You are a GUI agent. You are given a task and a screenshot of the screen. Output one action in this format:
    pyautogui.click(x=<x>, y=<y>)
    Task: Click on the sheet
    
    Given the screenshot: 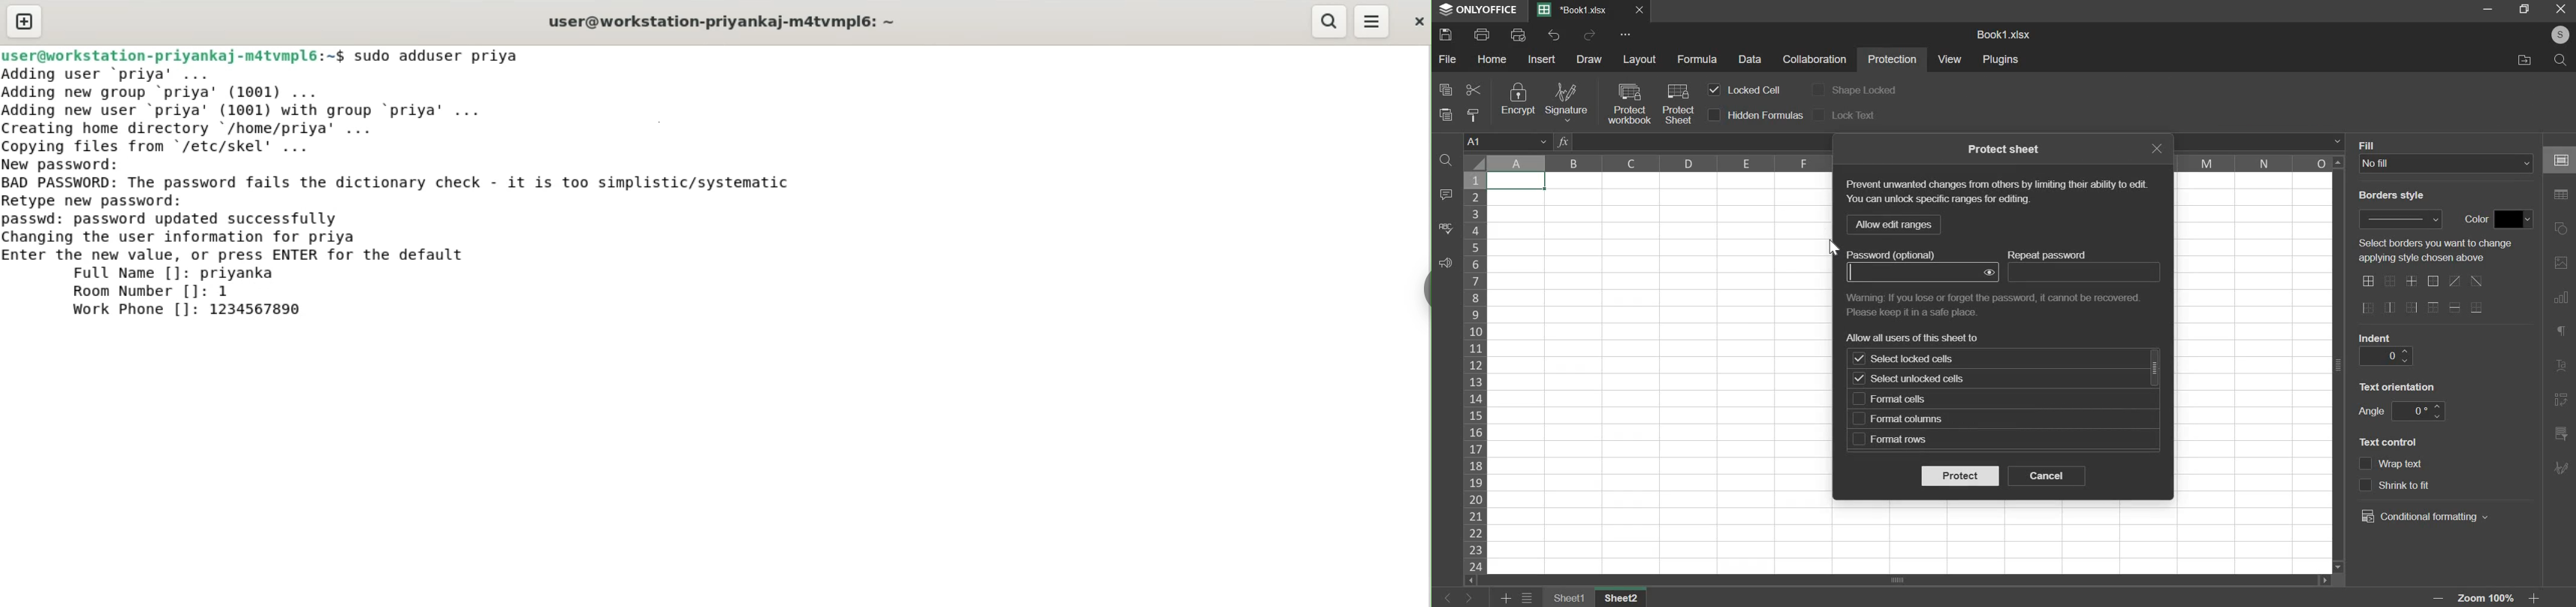 What is the action you would take?
    pyautogui.click(x=1625, y=597)
    